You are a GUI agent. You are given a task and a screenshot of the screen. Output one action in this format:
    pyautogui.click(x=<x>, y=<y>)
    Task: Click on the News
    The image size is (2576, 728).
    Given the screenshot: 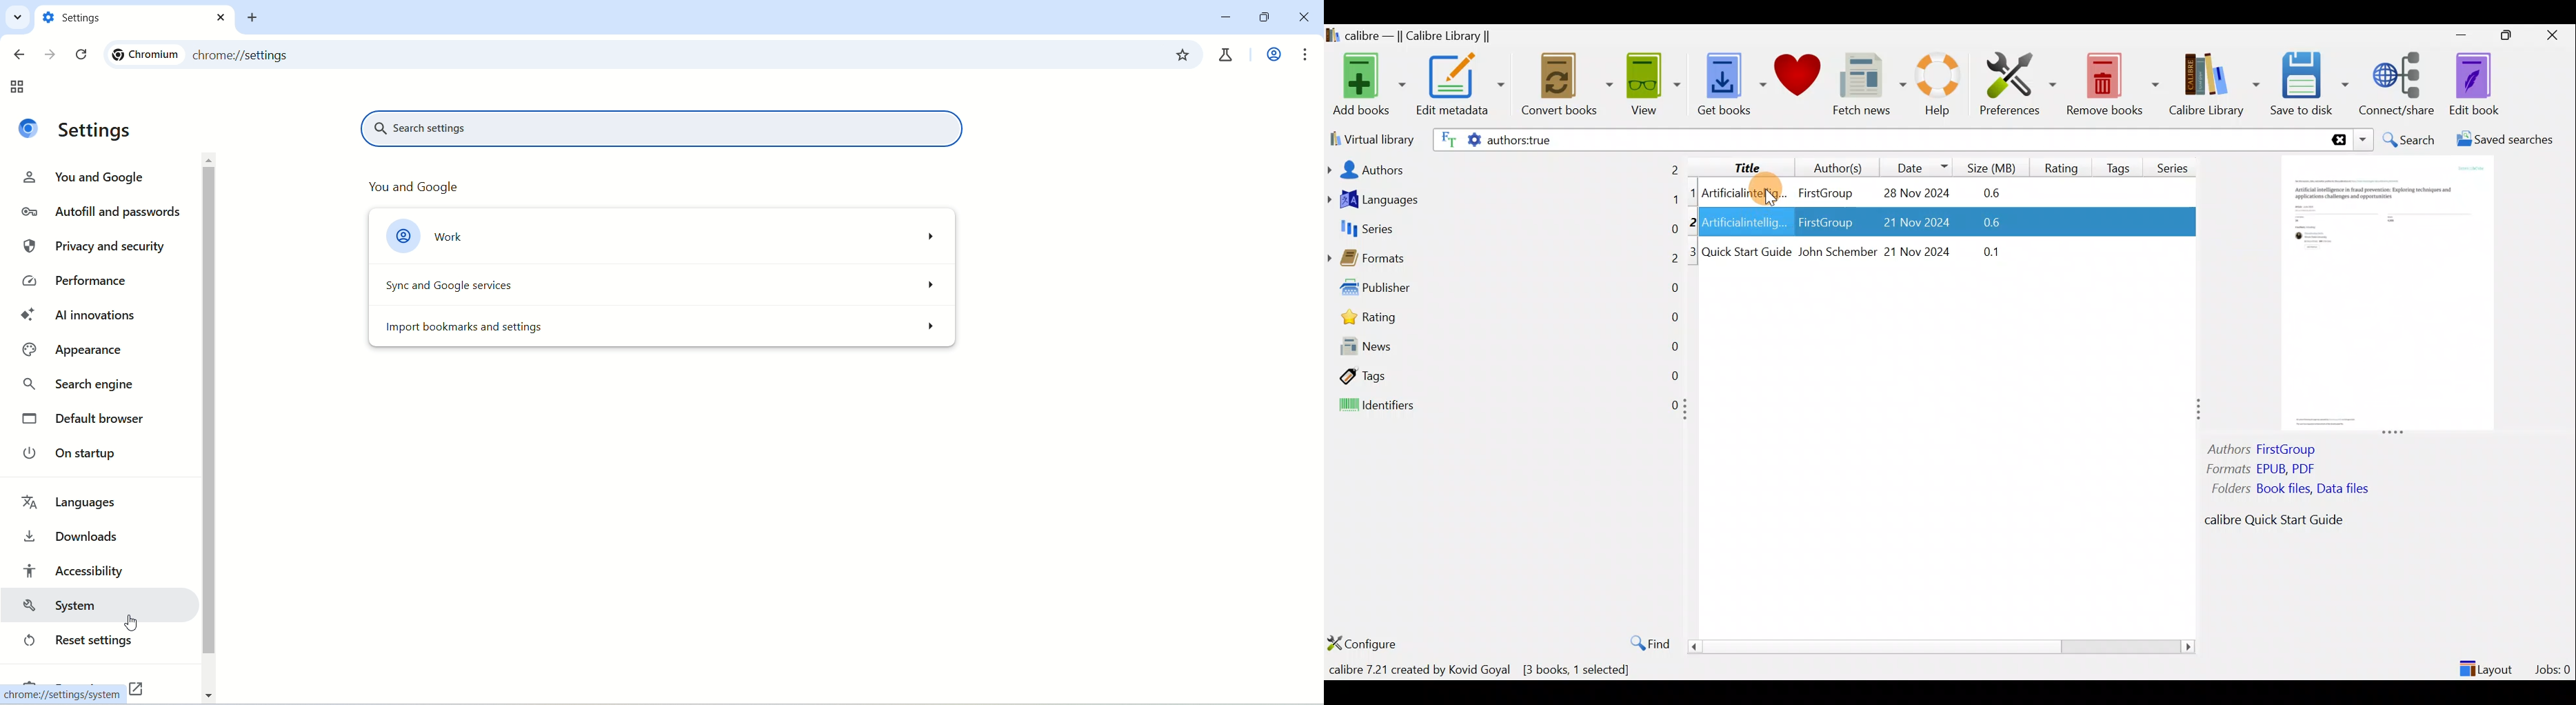 What is the action you would take?
    pyautogui.click(x=1504, y=349)
    